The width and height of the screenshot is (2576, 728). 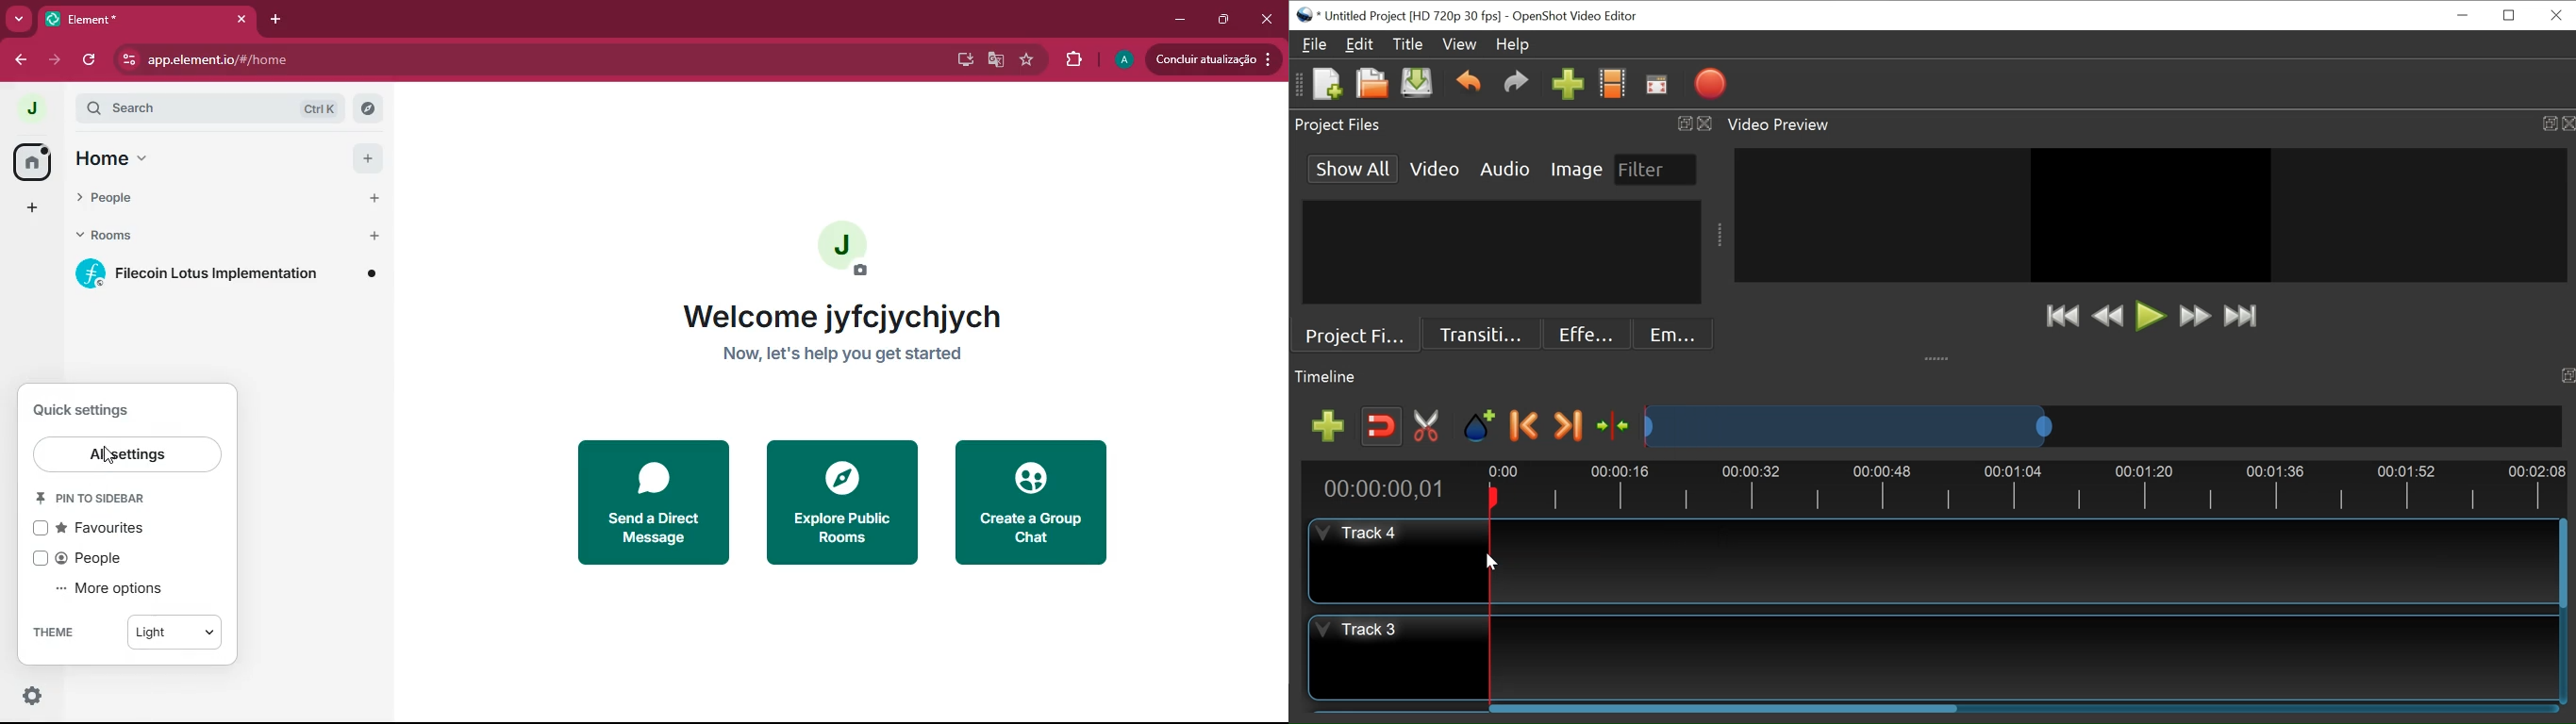 I want to click on back, so click(x=18, y=59).